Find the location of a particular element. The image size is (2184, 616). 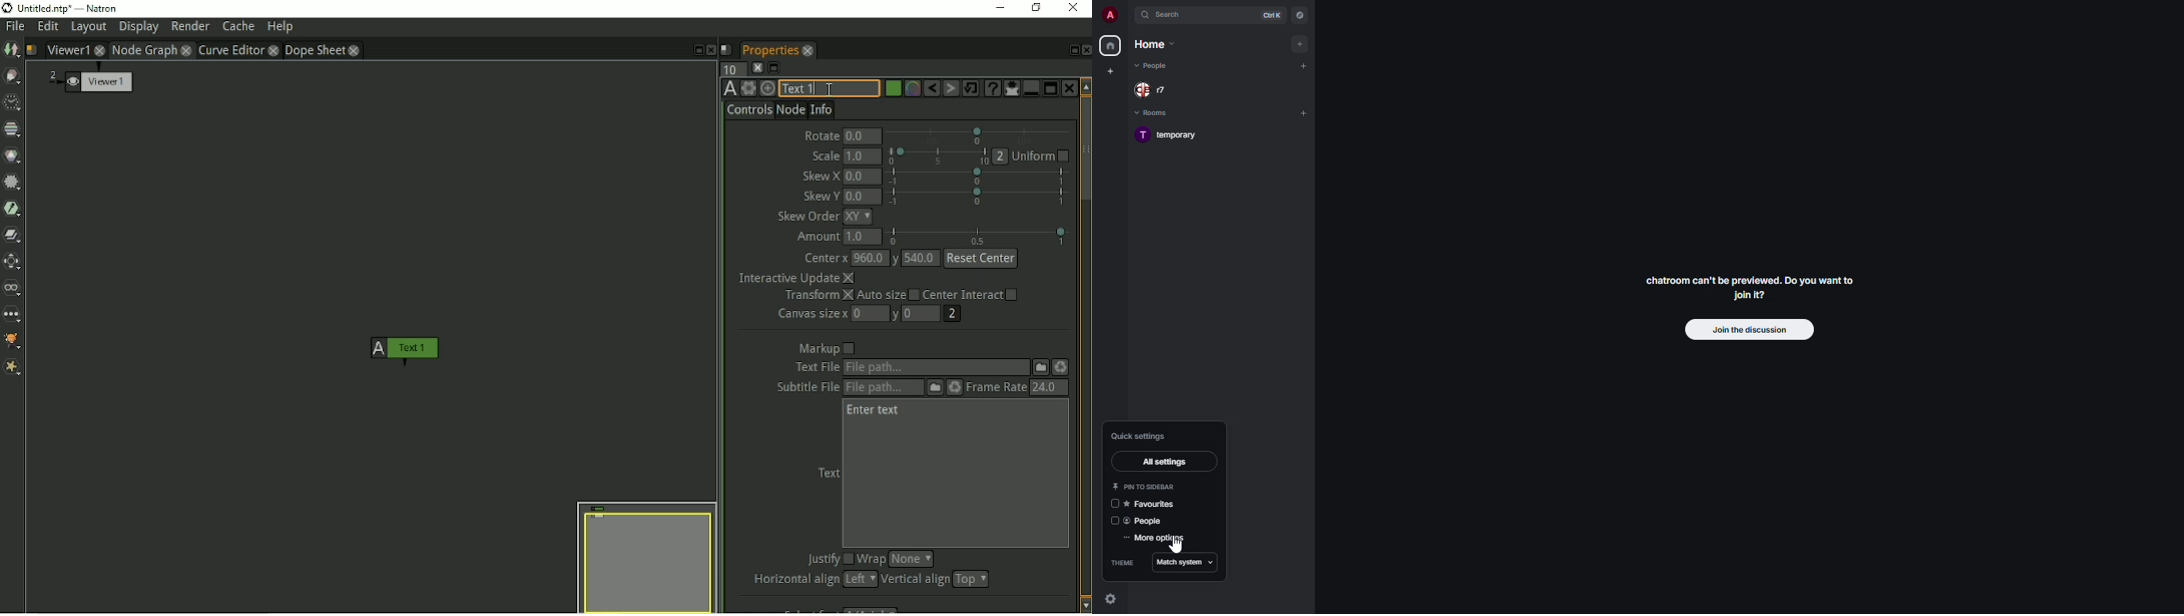

theme is located at coordinates (1122, 563).